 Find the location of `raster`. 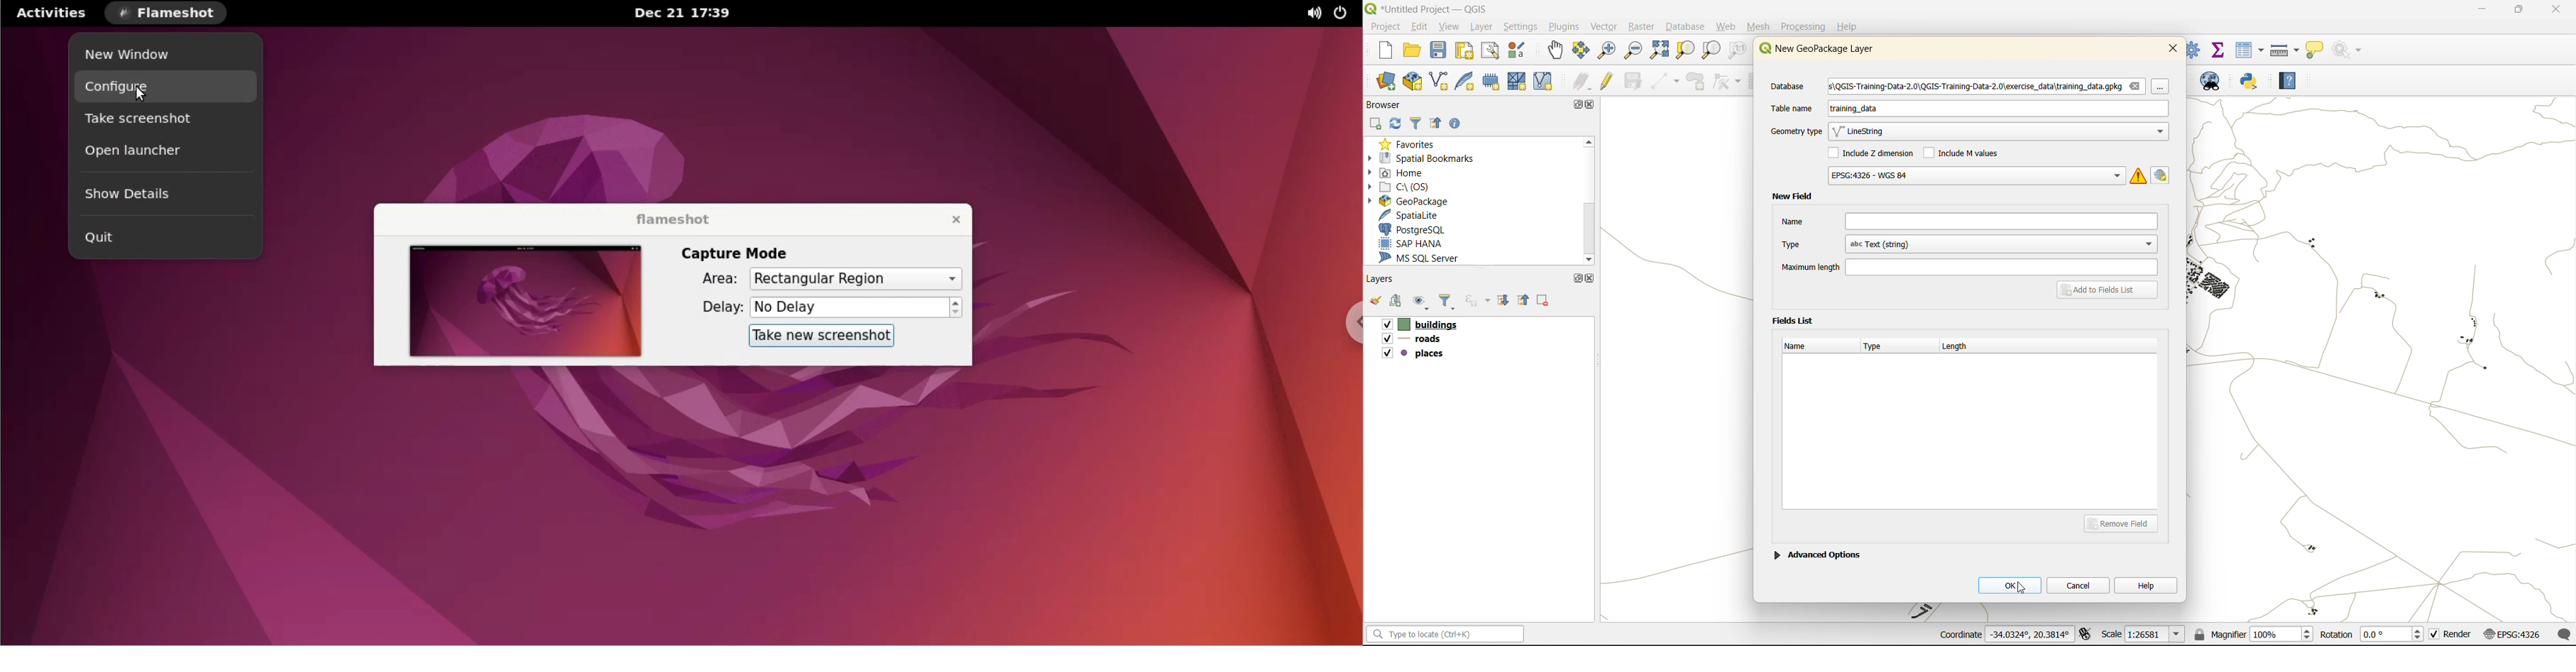

raster is located at coordinates (1642, 27).